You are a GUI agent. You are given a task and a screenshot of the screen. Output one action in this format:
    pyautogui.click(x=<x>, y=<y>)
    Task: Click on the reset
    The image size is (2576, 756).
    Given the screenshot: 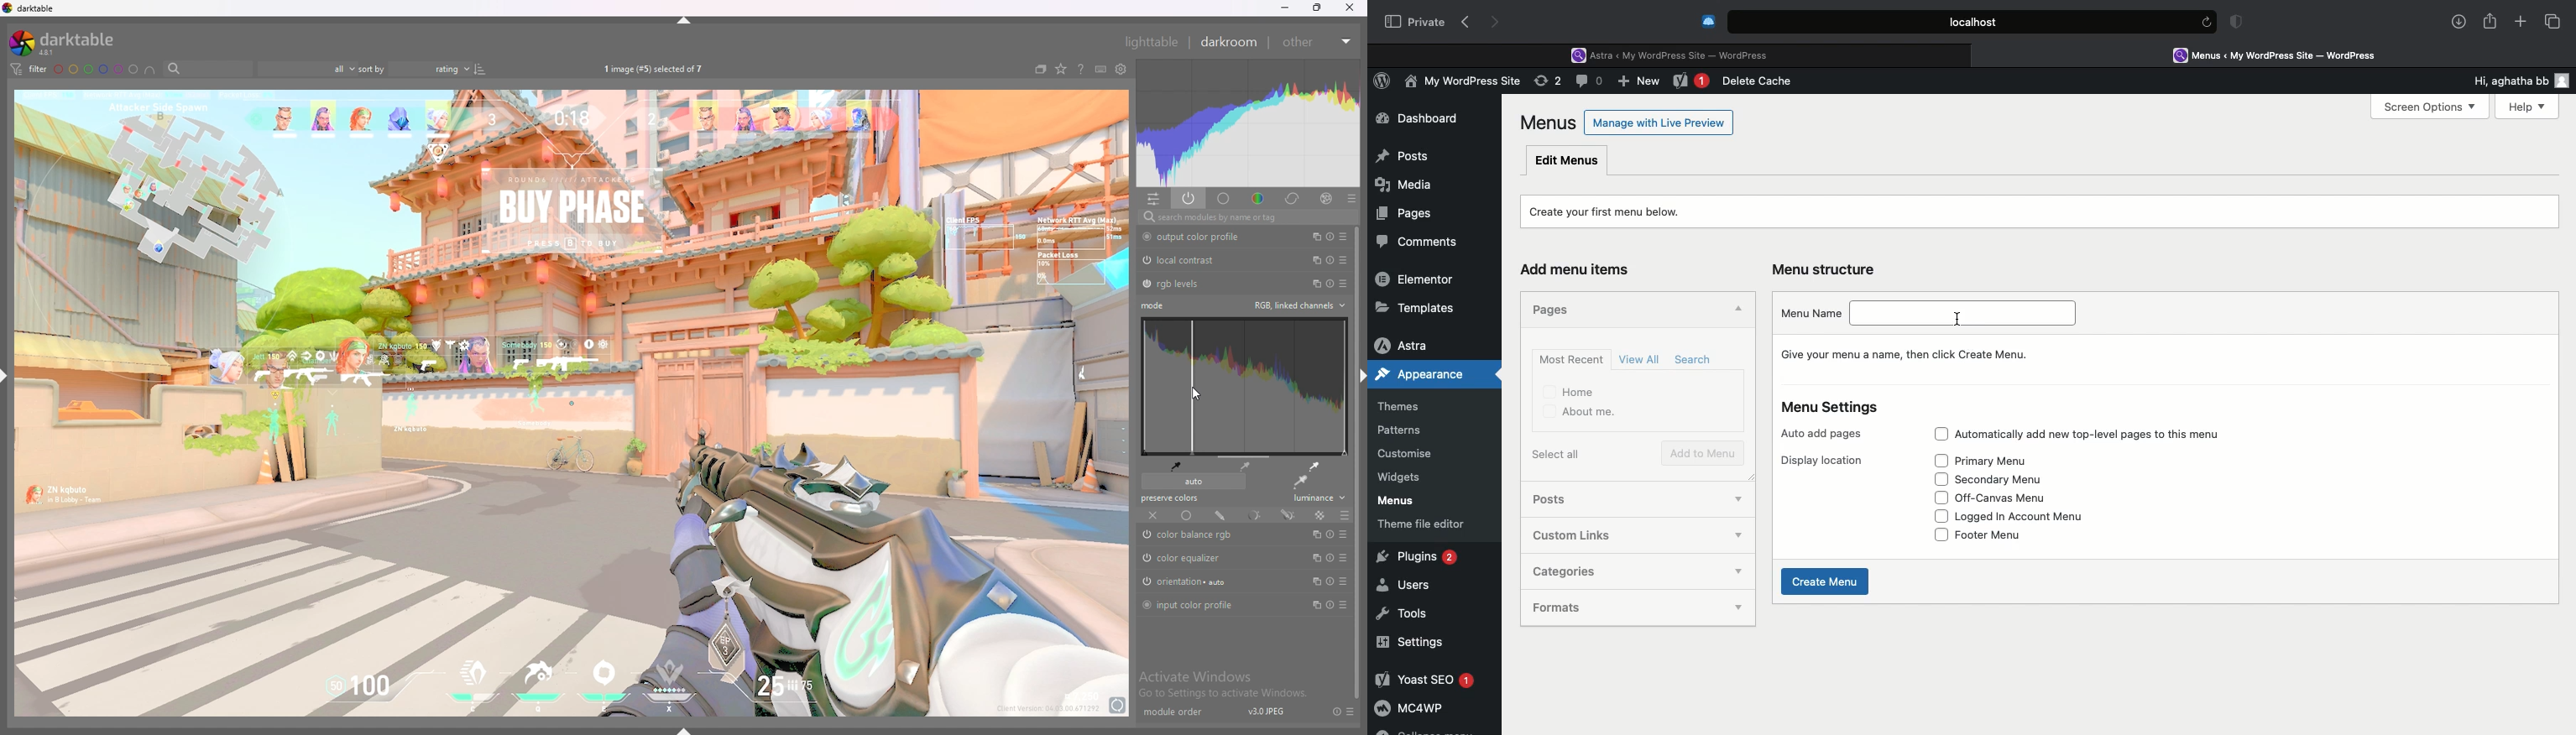 What is the action you would take?
    pyautogui.click(x=1332, y=283)
    